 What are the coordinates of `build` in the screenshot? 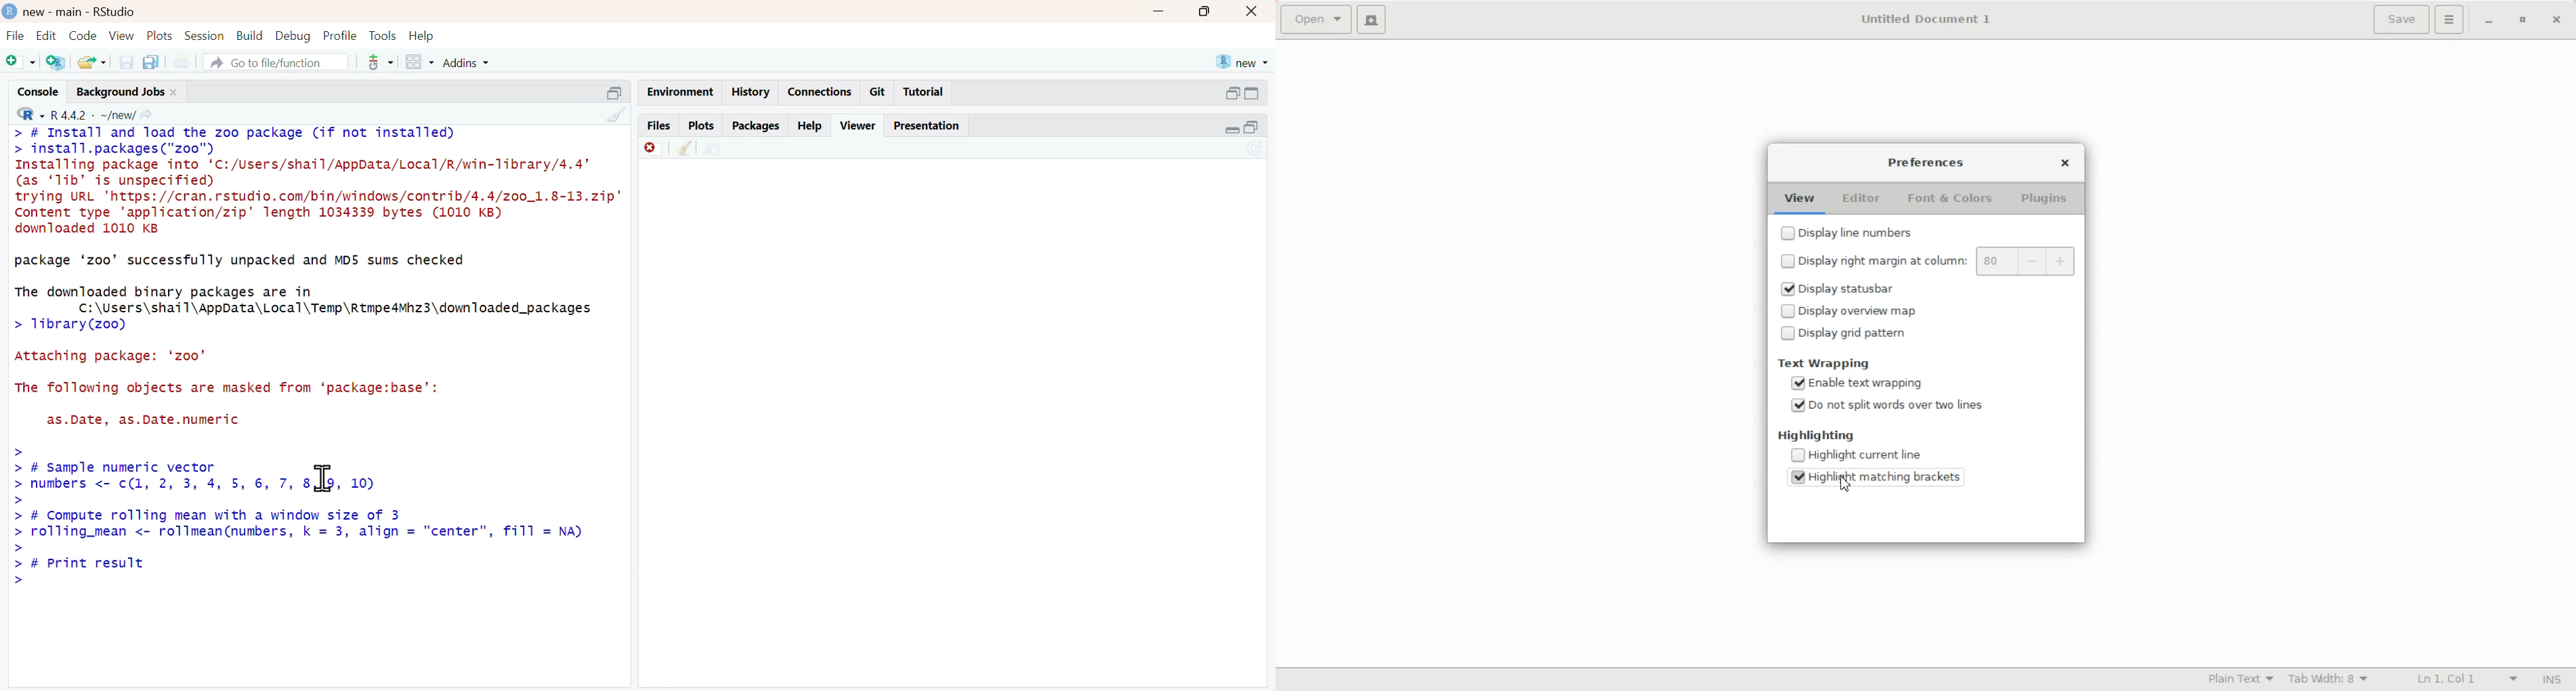 It's located at (251, 36).